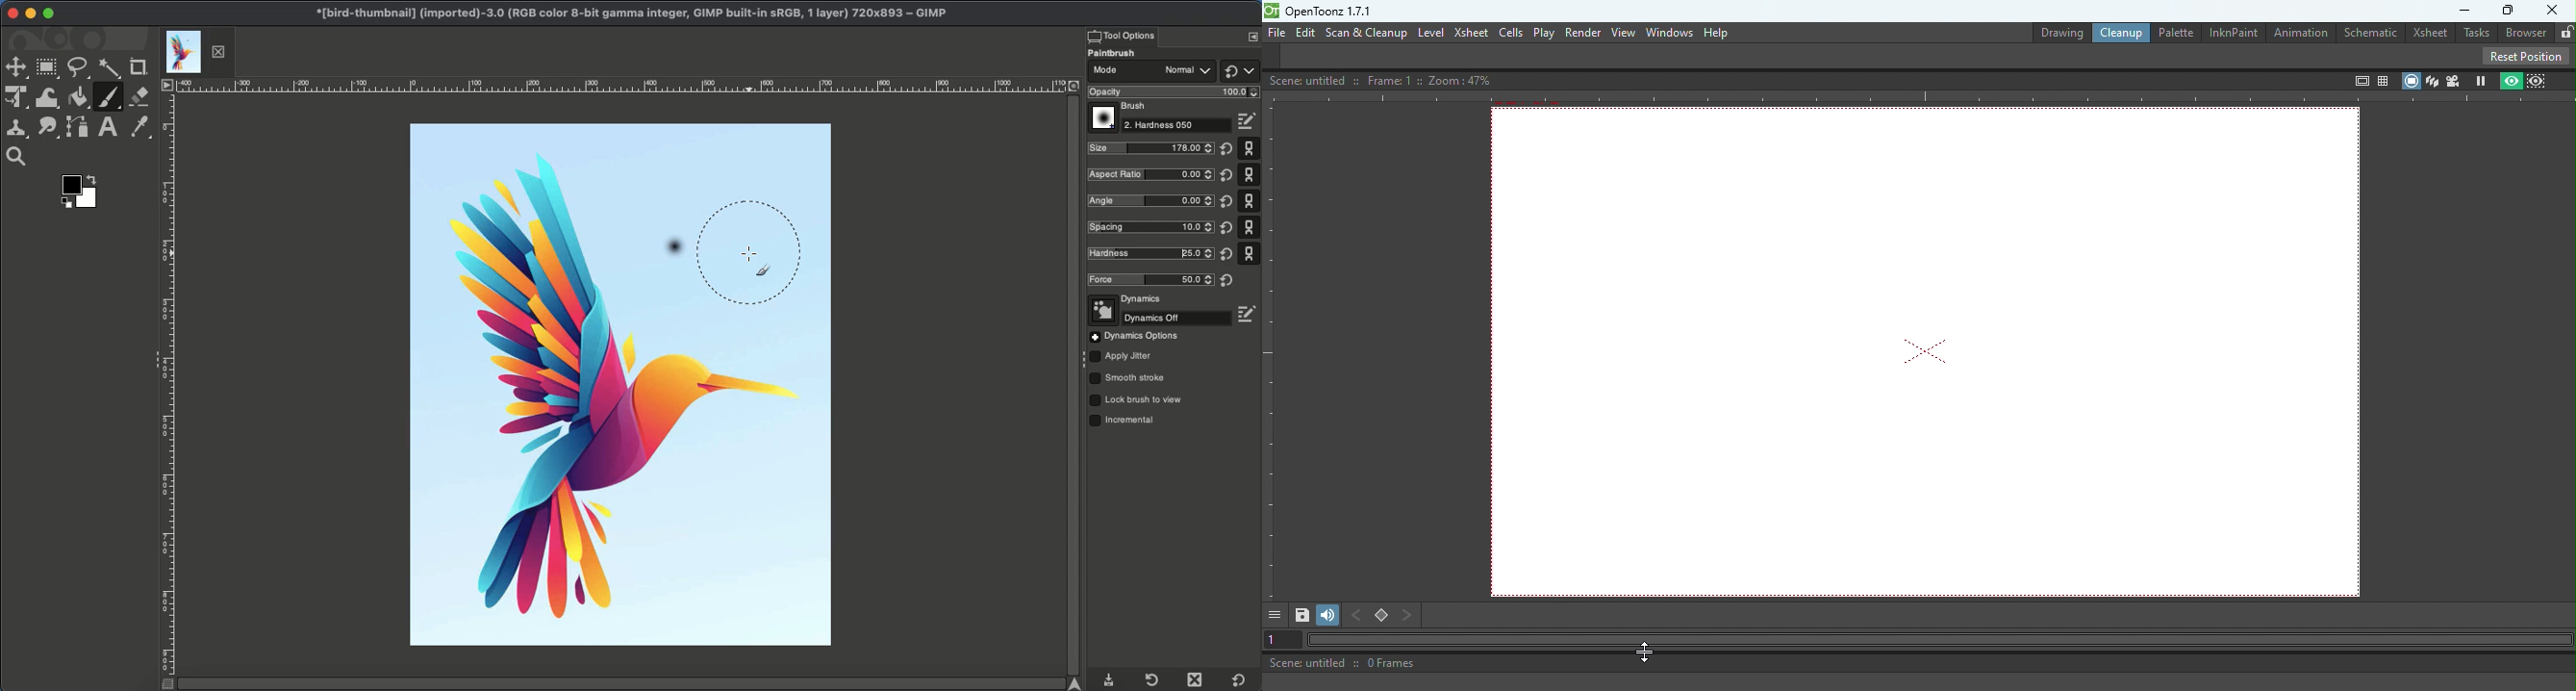 This screenshot has height=700, width=2576. Describe the element at coordinates (1149, 200) in the screenshot. I see `Angle` at that location.